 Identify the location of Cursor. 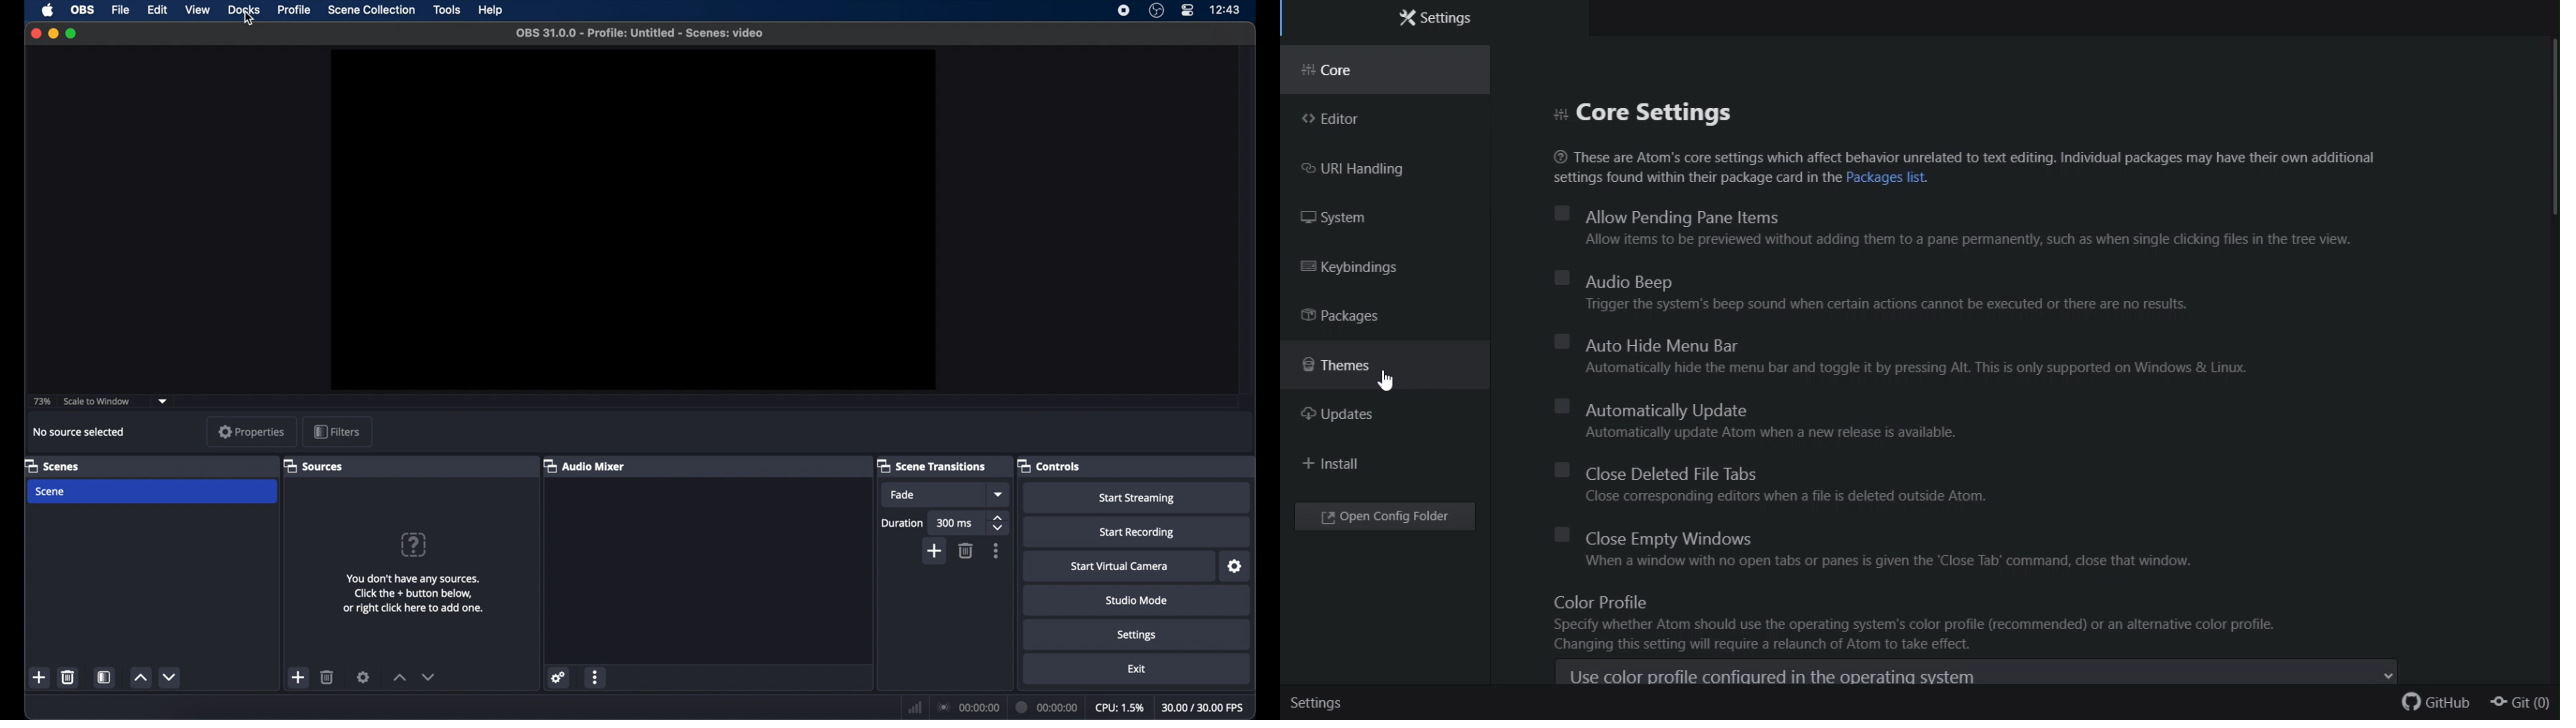
(248, 20).